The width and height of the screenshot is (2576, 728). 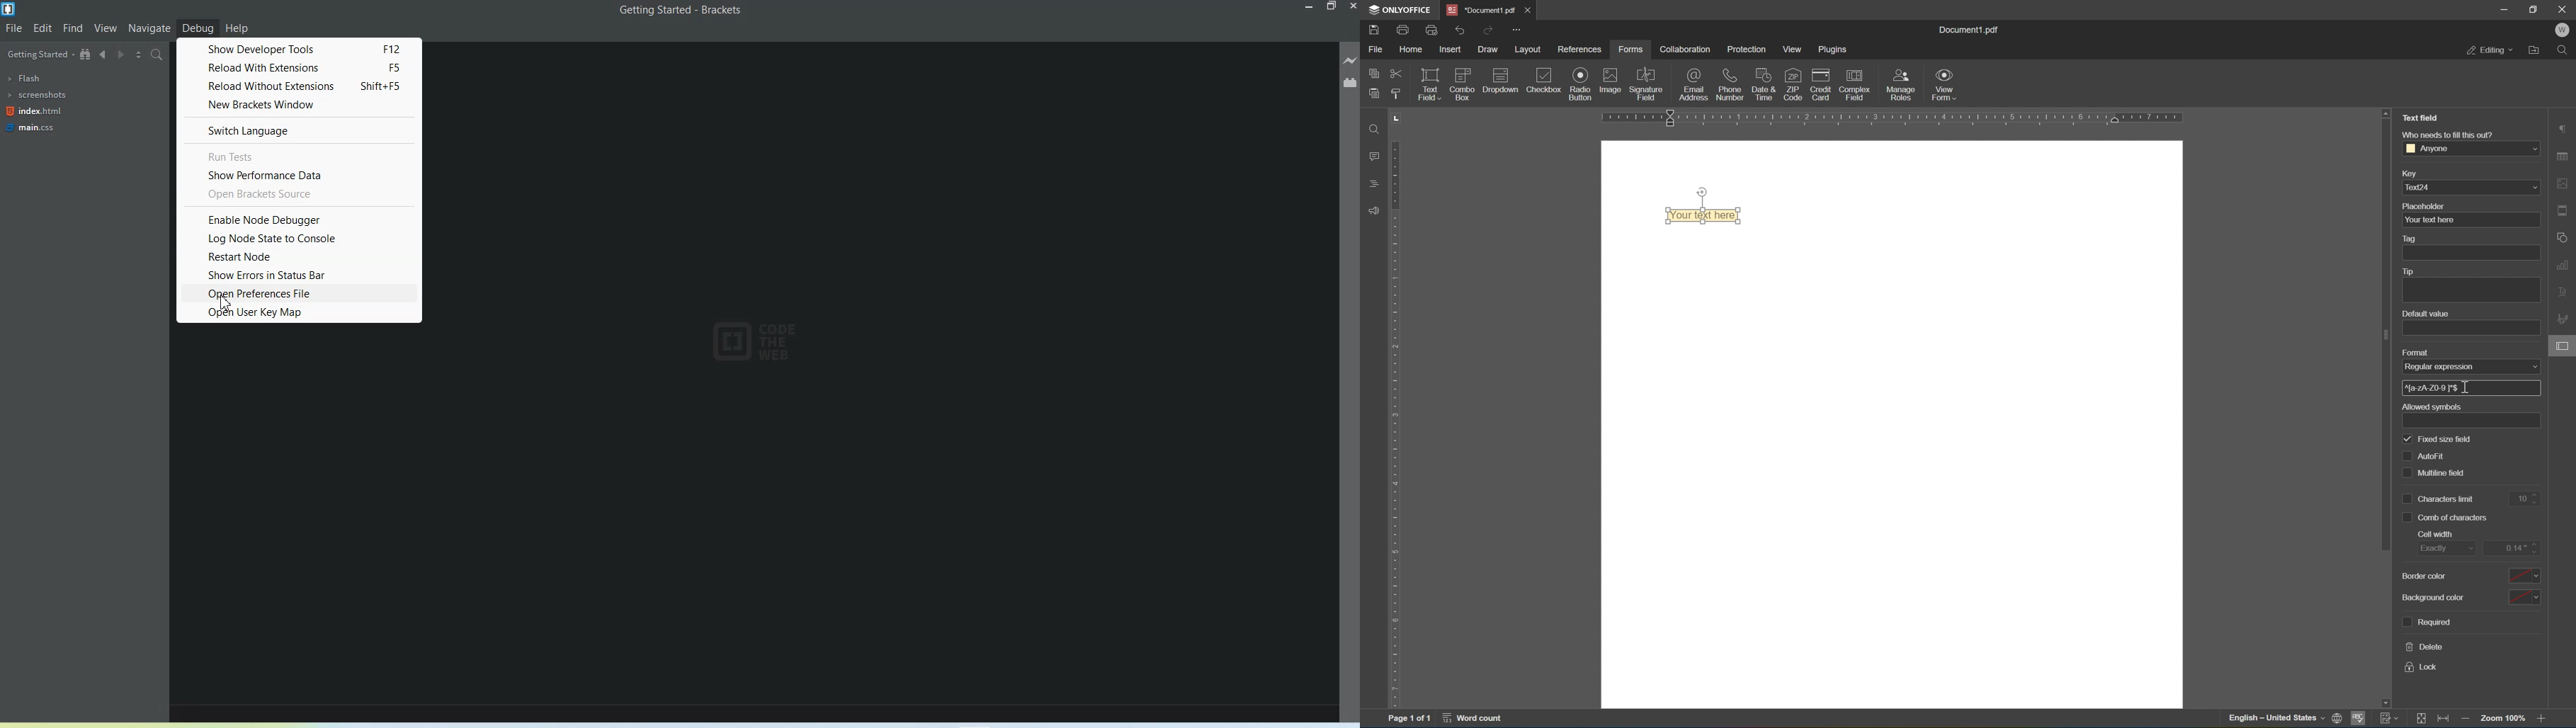 I want to click on Close, so click(x=1351, y=8).